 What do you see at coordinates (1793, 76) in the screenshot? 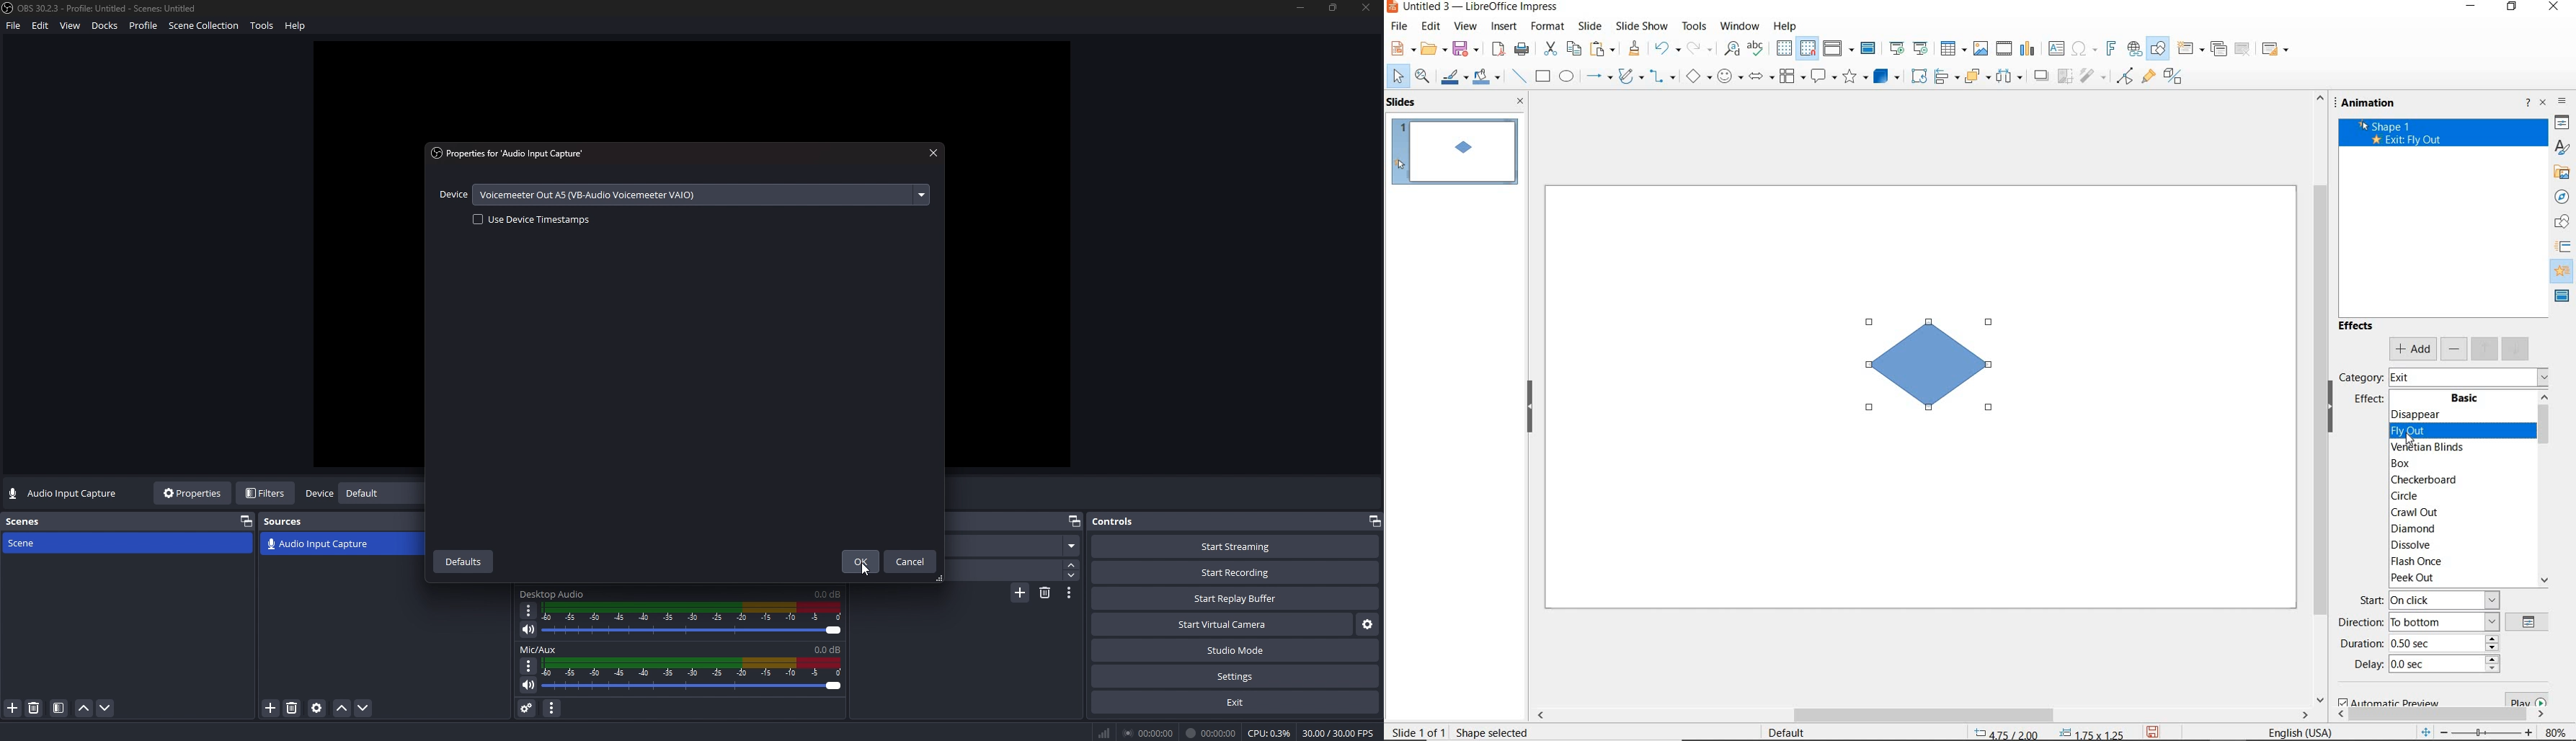
I see `flowchart` at bounding box center [1793, 76].